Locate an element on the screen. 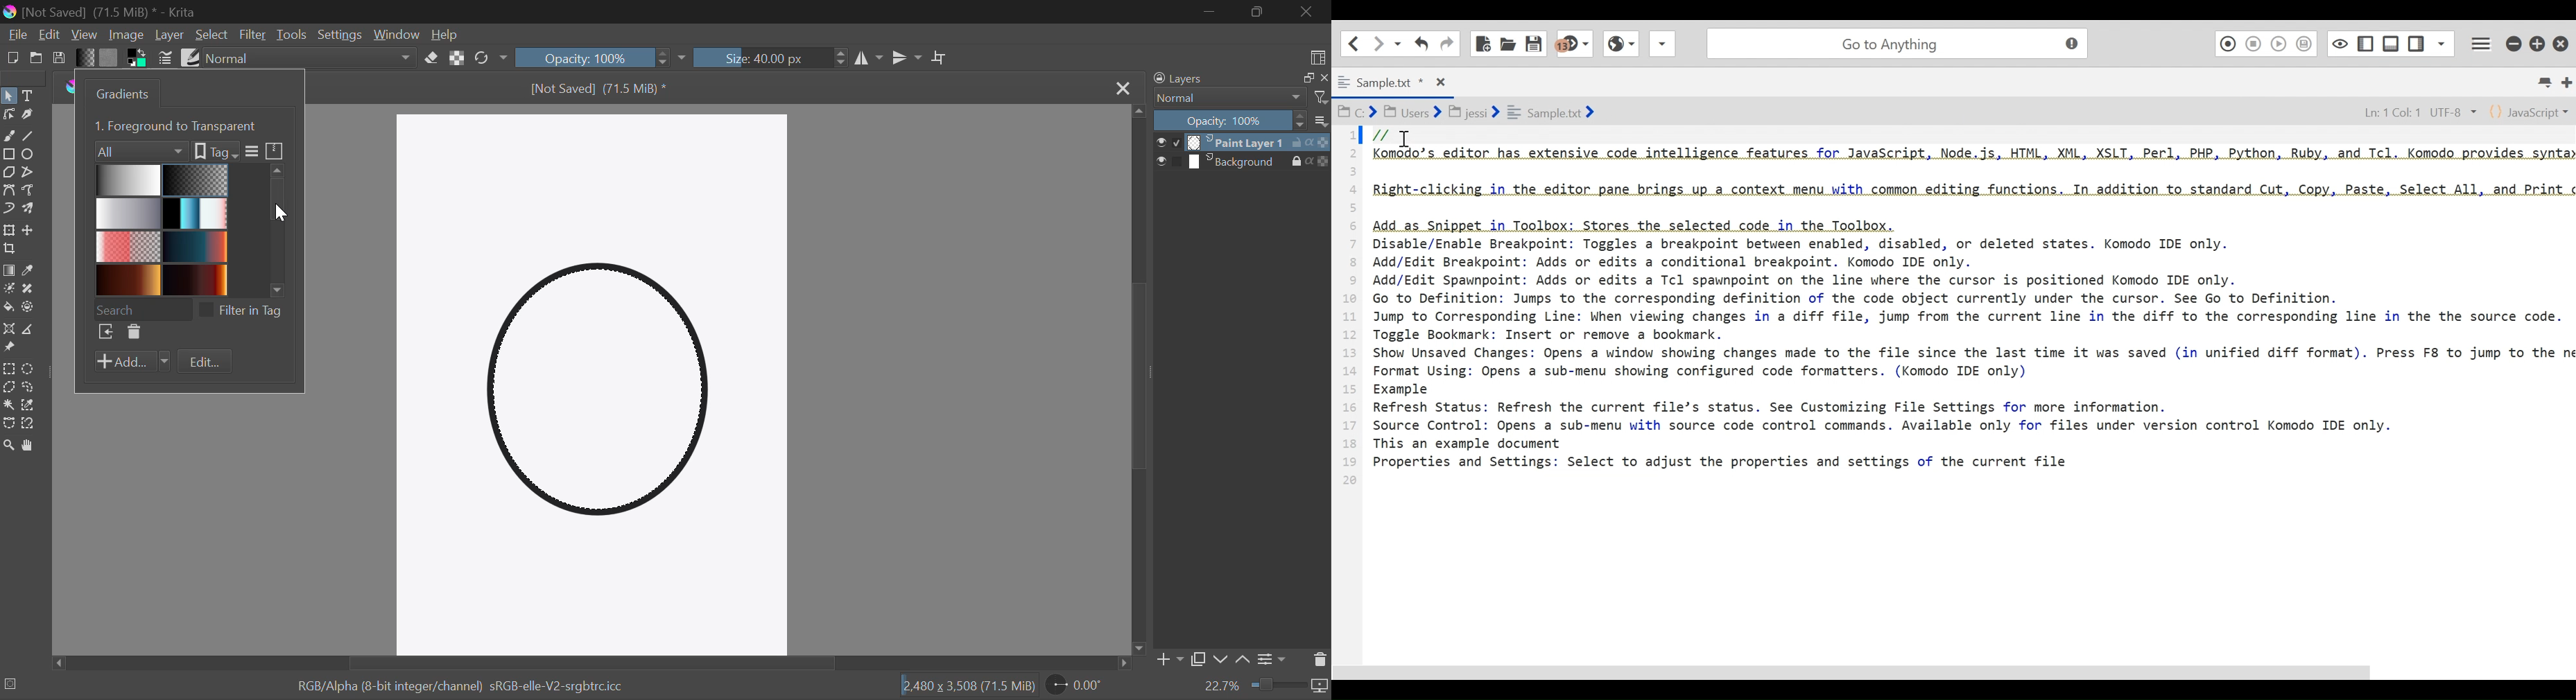 The image size is (2576, 700). Bezier Curve Selection is located at coordinates (9, 425).